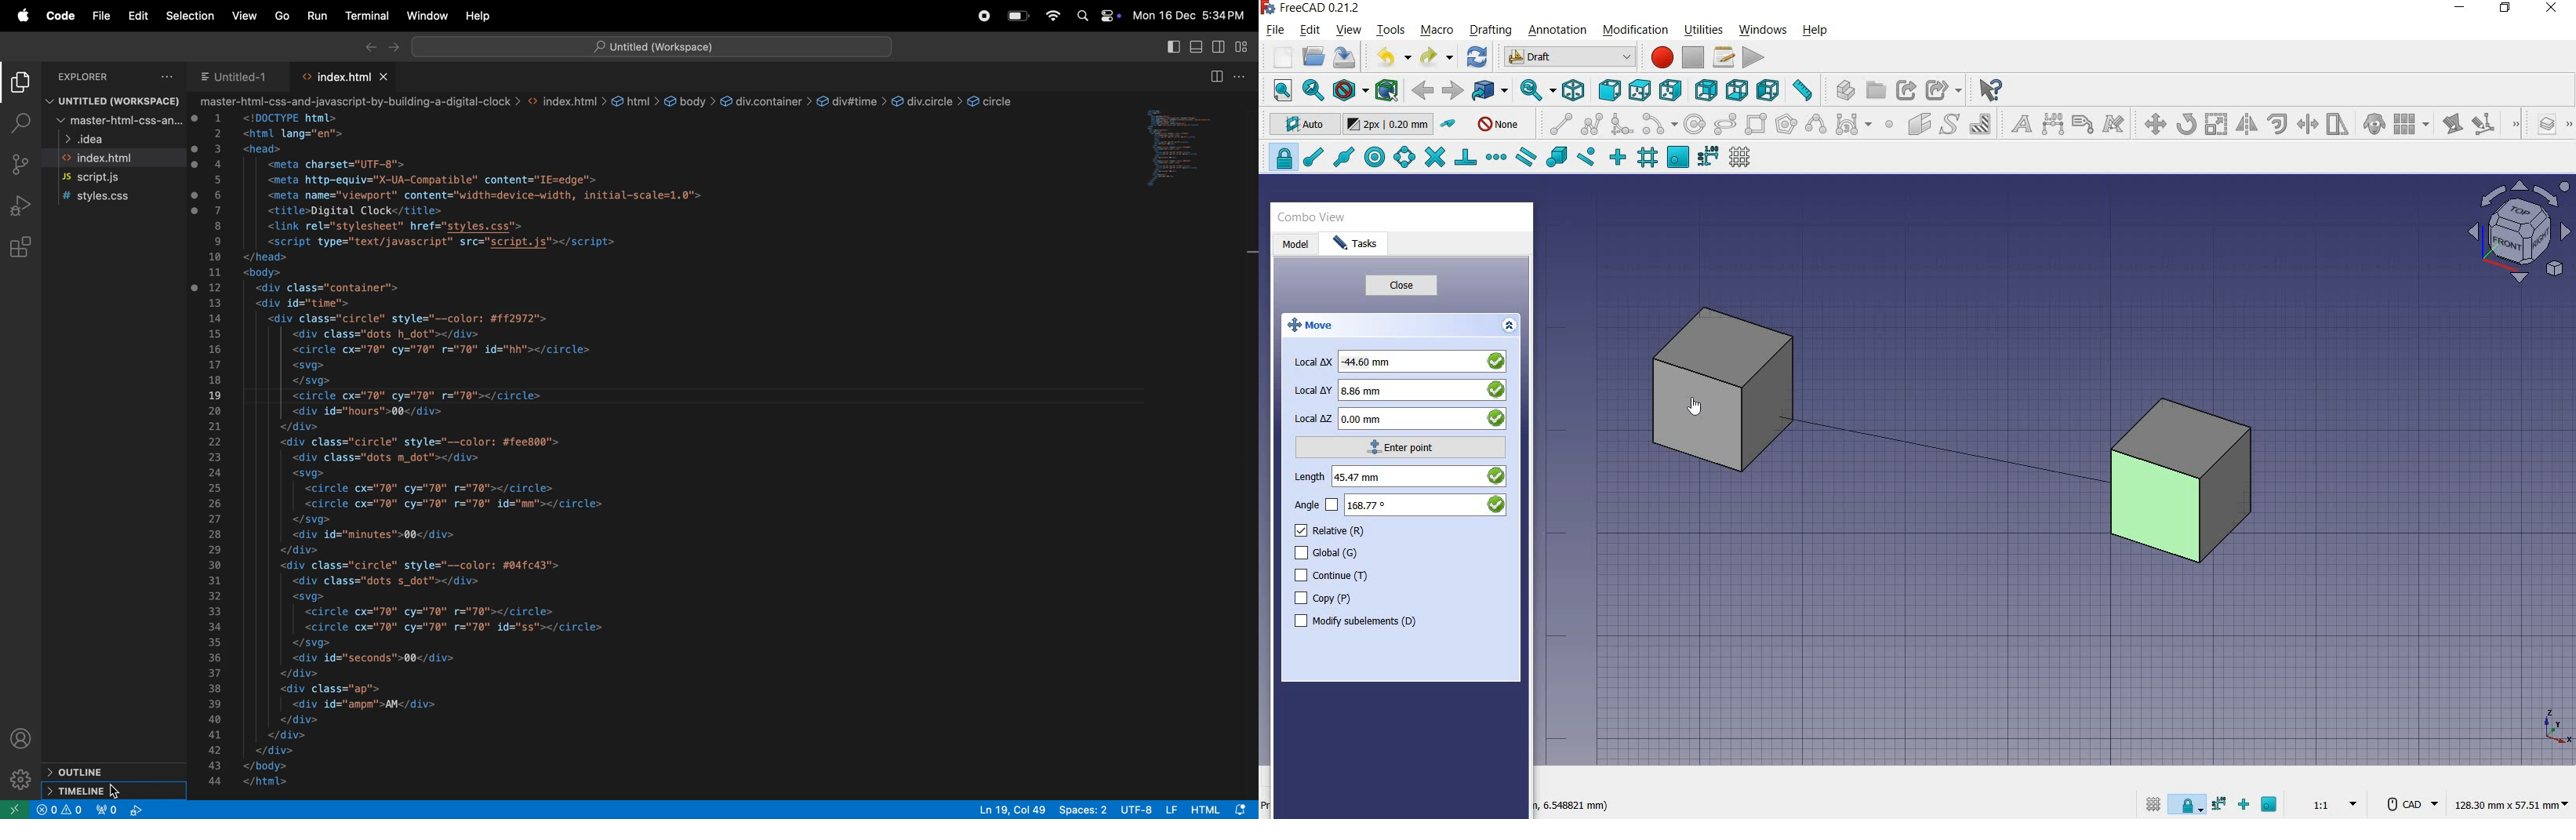 Image resolution: width=2576 pixels, height=840 pixels. What do you see at coordinates (1393, 31) in the screenshot?
I see `tools` at bounding box center [1393, 31].